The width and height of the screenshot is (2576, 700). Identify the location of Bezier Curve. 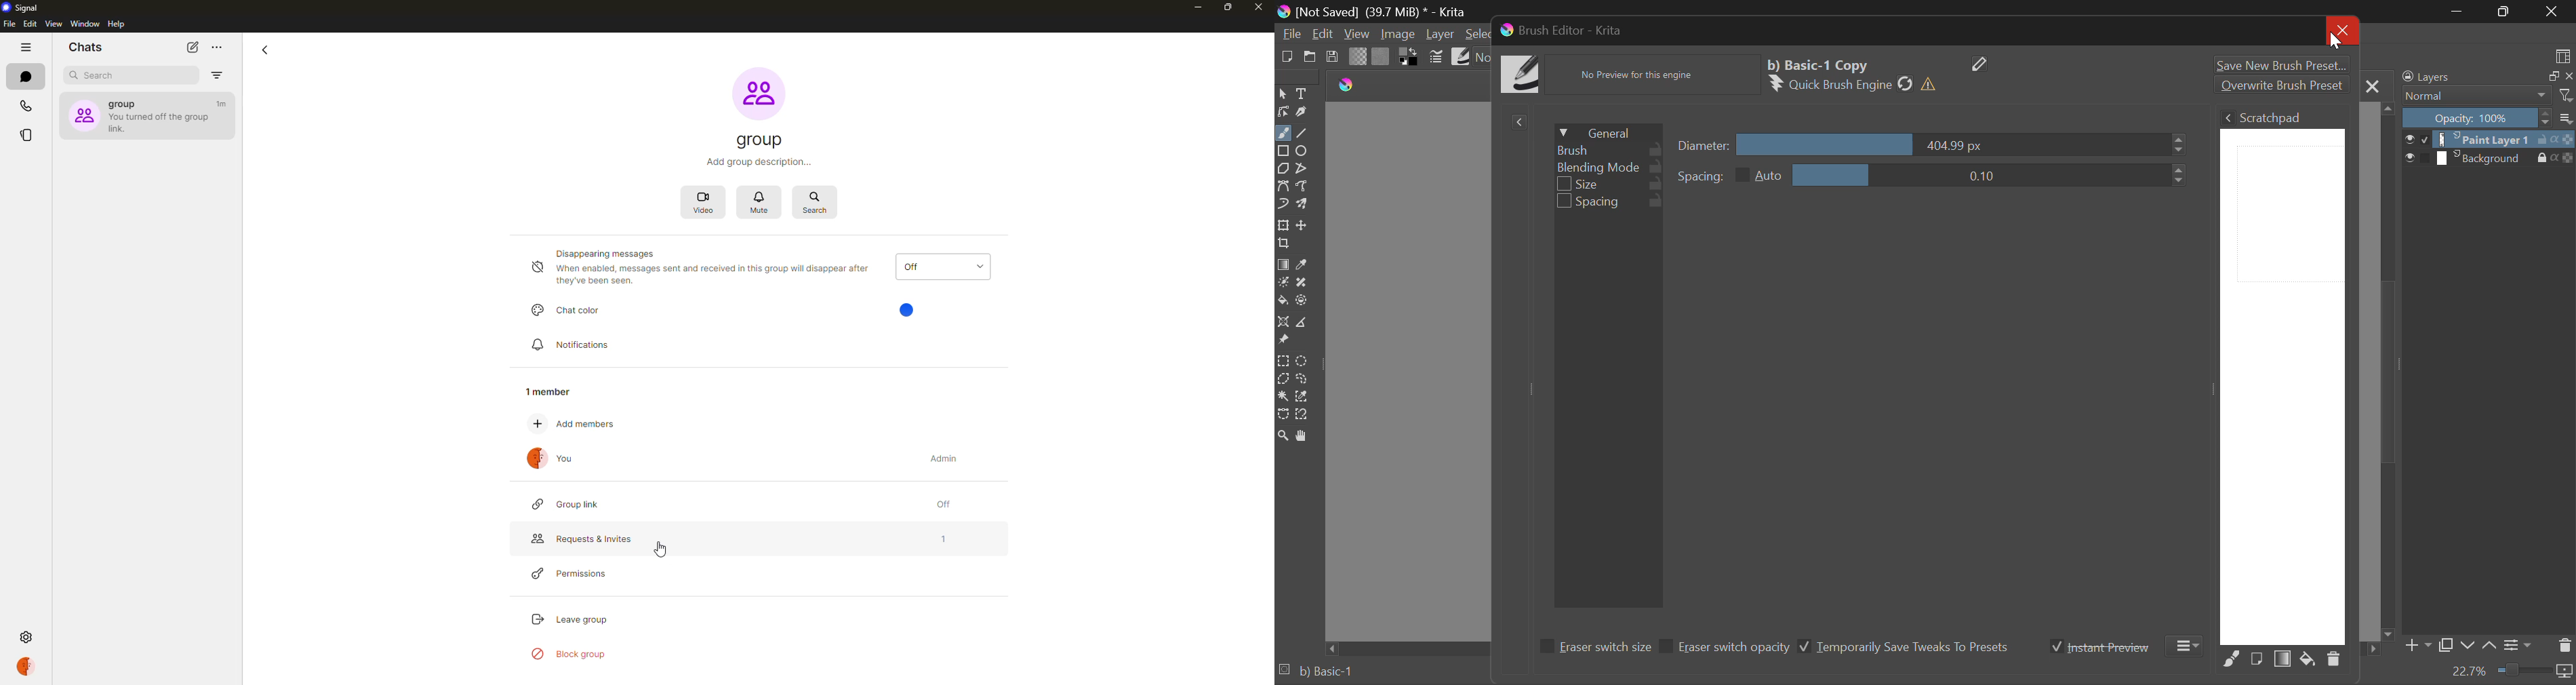
(1285, 186).